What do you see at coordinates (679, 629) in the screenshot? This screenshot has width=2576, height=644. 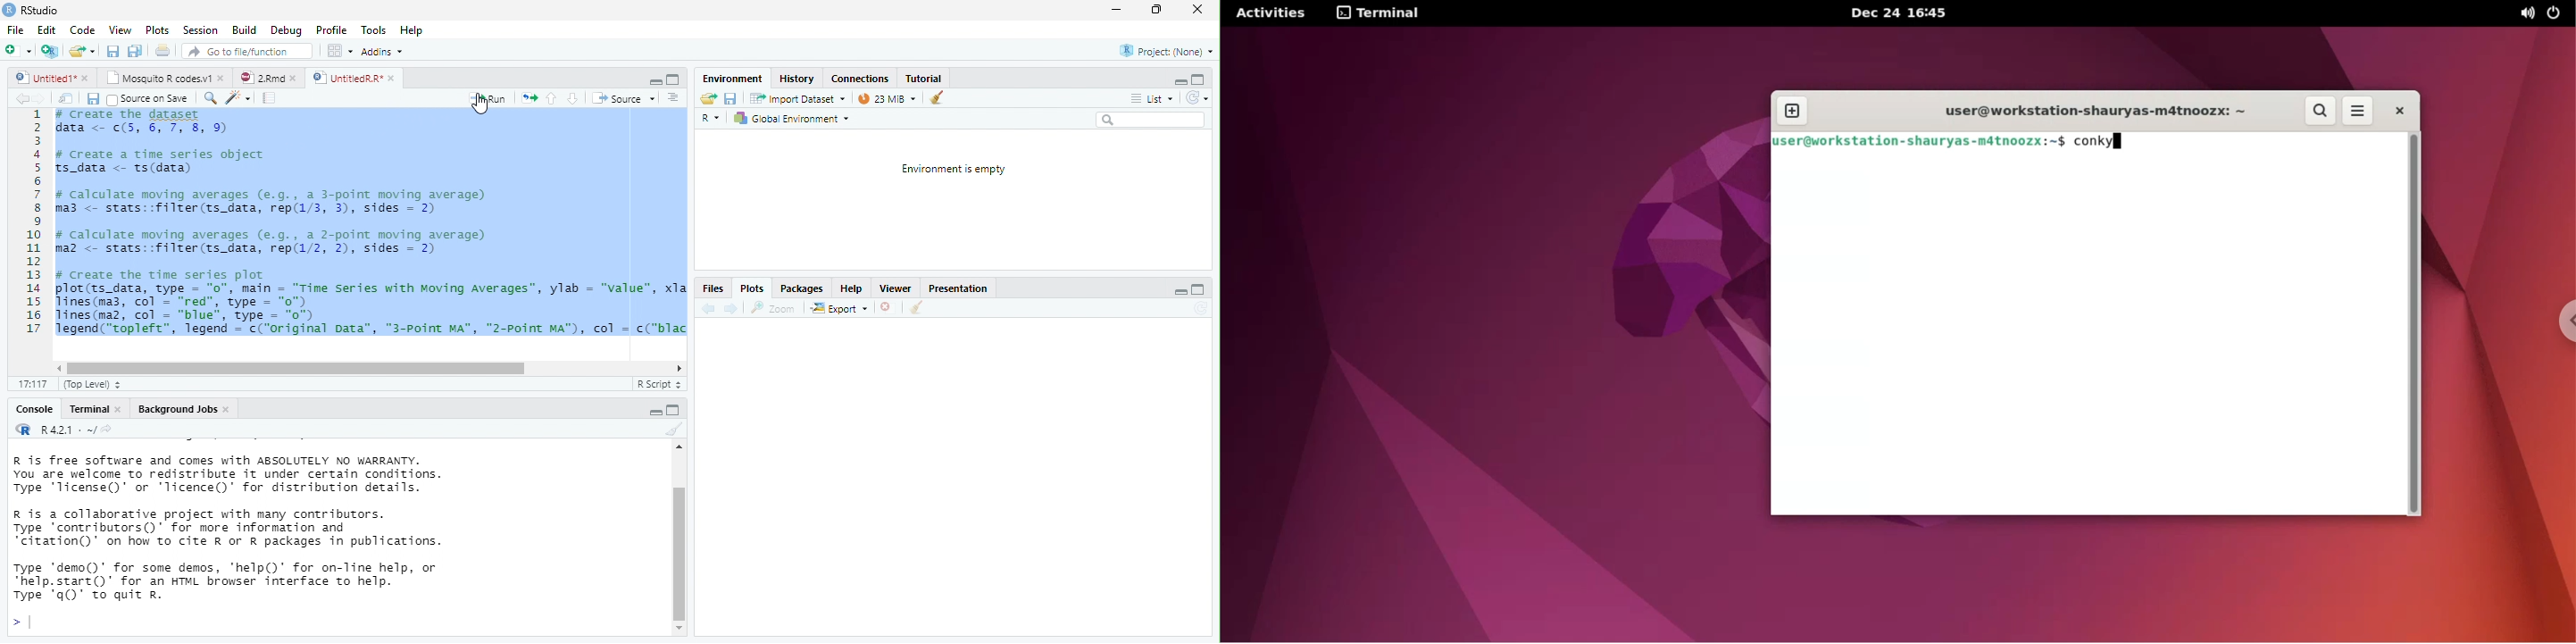 I see `scrollbar down` at bounding box center [679, 629].